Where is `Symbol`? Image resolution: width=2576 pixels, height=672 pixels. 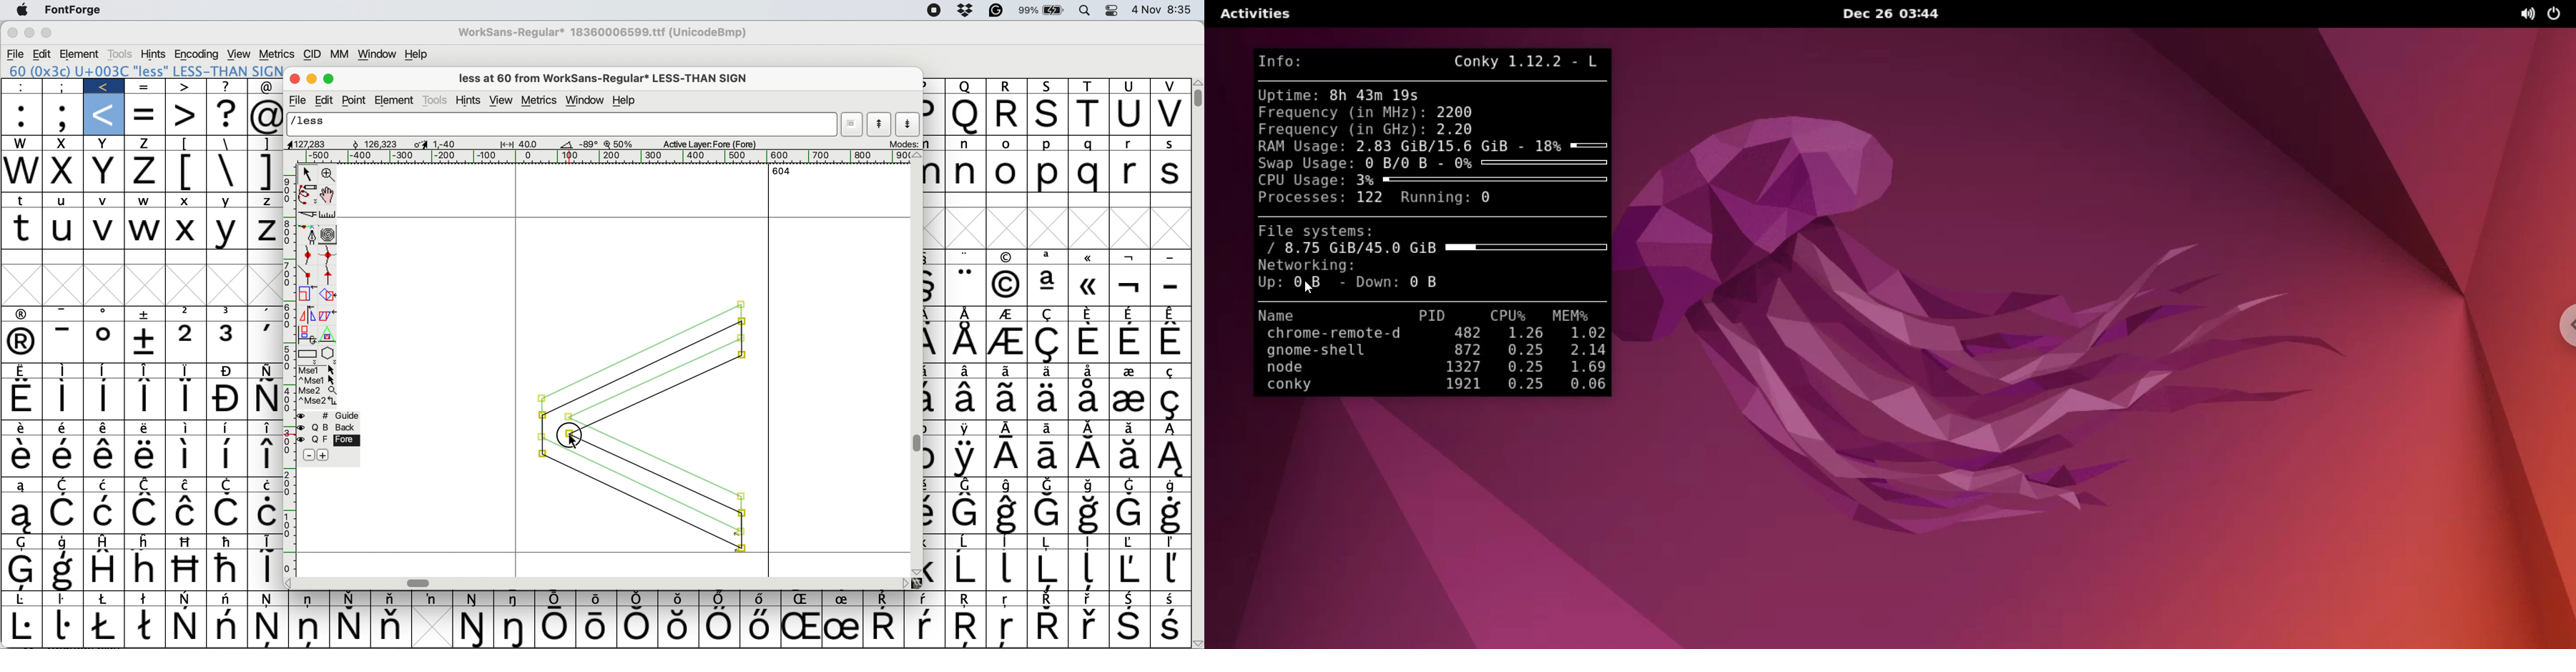 Symbol is located at coordinates (146, 313).